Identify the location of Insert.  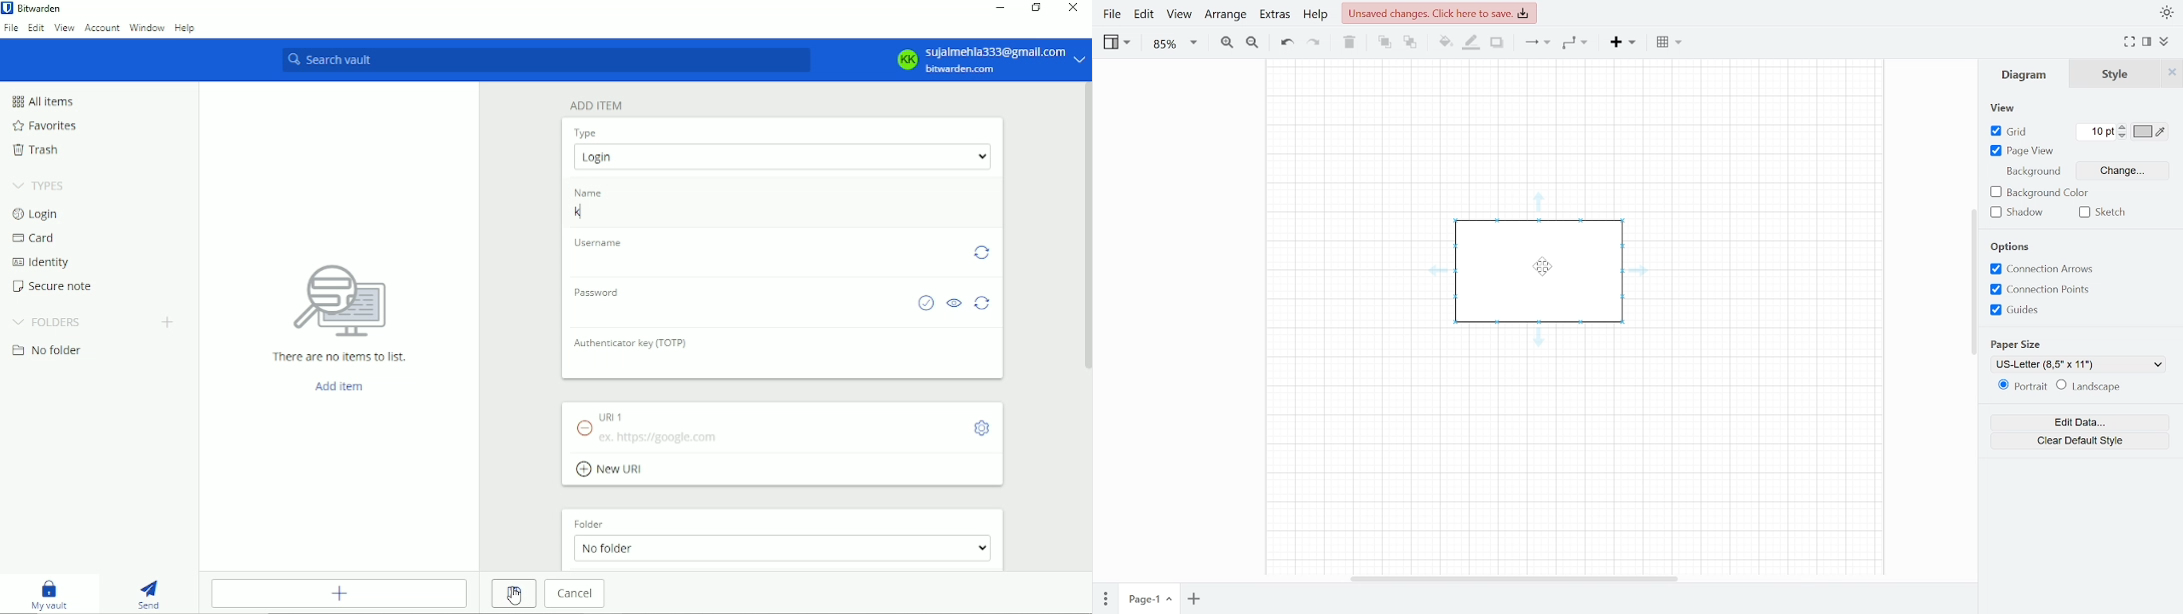
(1622, 43).